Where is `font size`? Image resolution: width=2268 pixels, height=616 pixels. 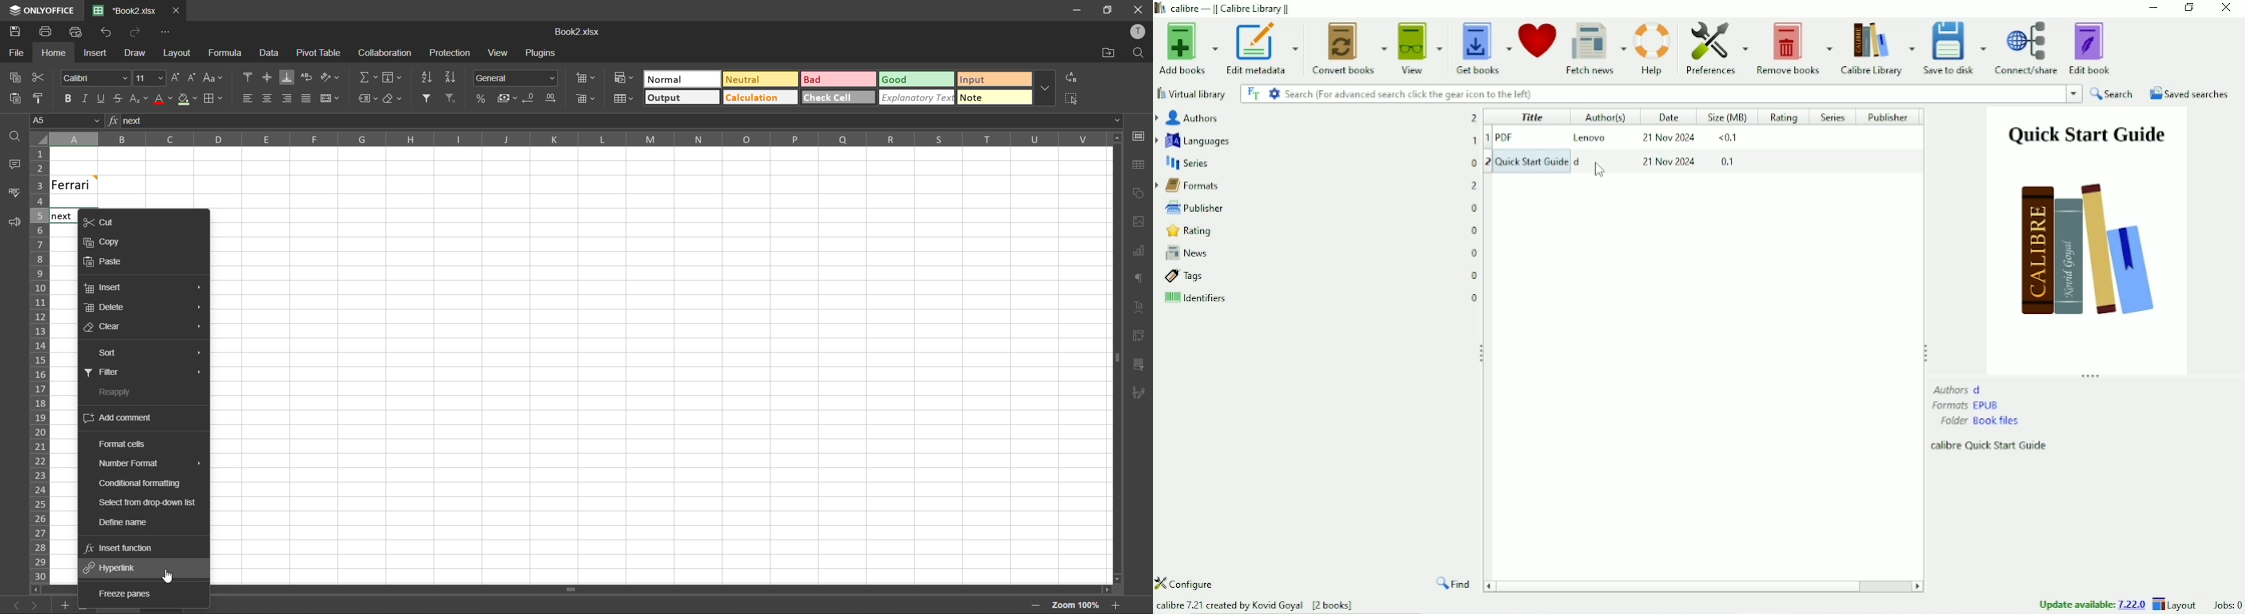
font size is located at coordinates (149, 77).